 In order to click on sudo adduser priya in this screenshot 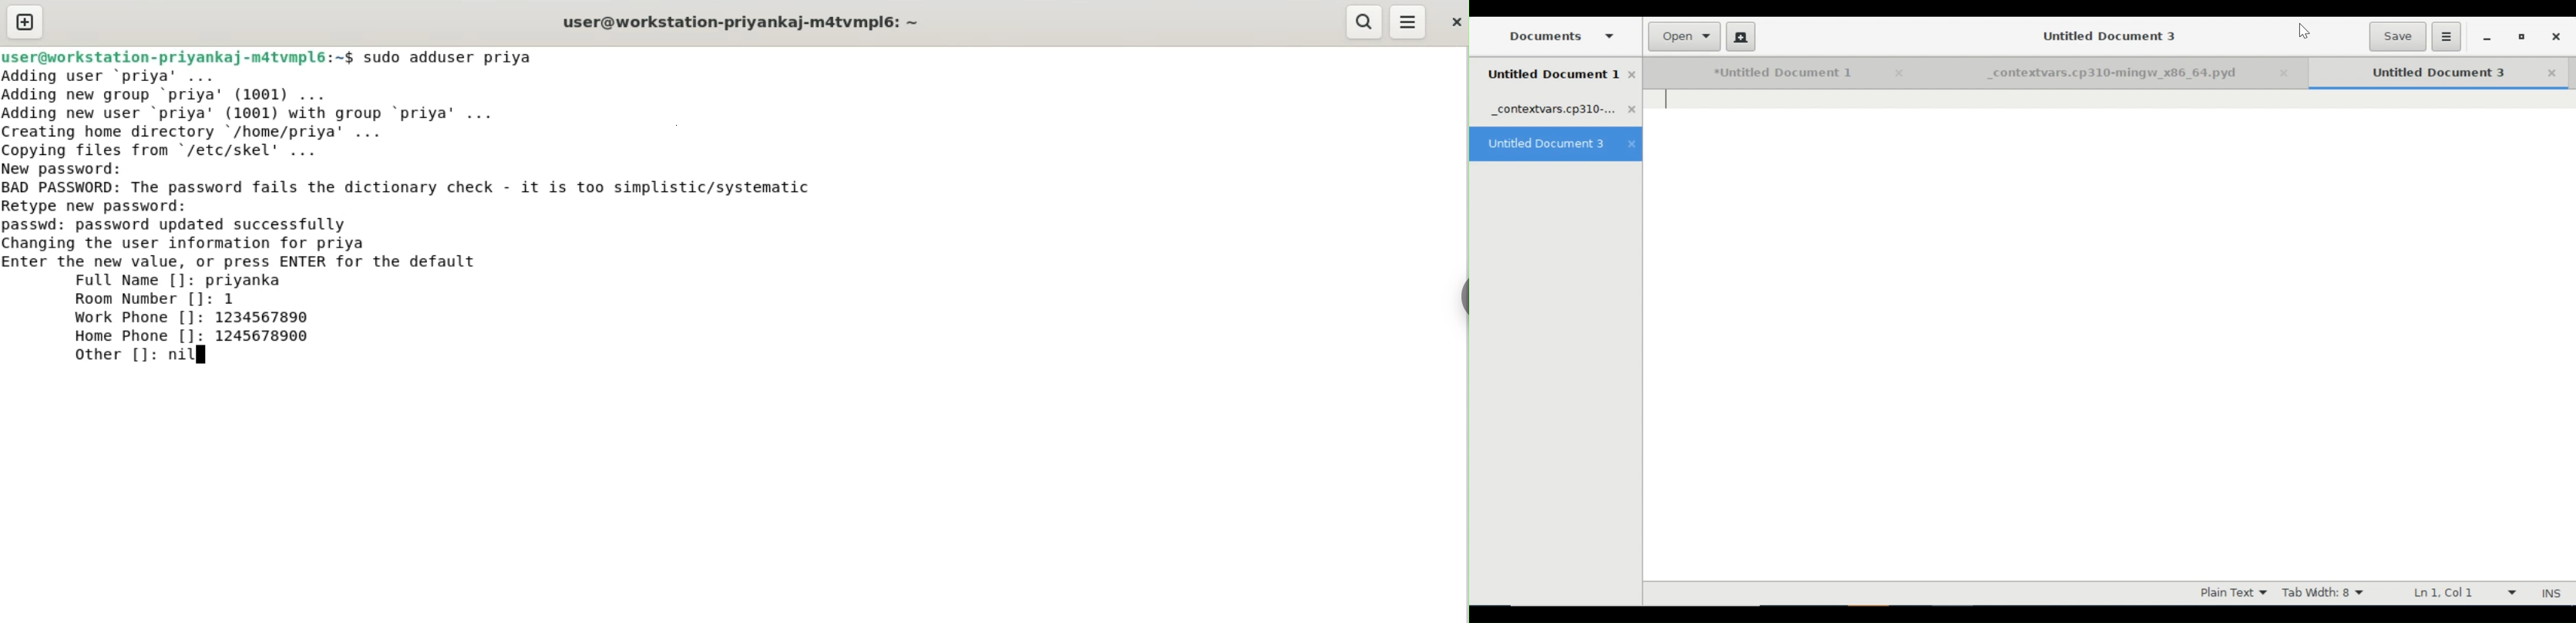, I will do `click(450, 57)`.